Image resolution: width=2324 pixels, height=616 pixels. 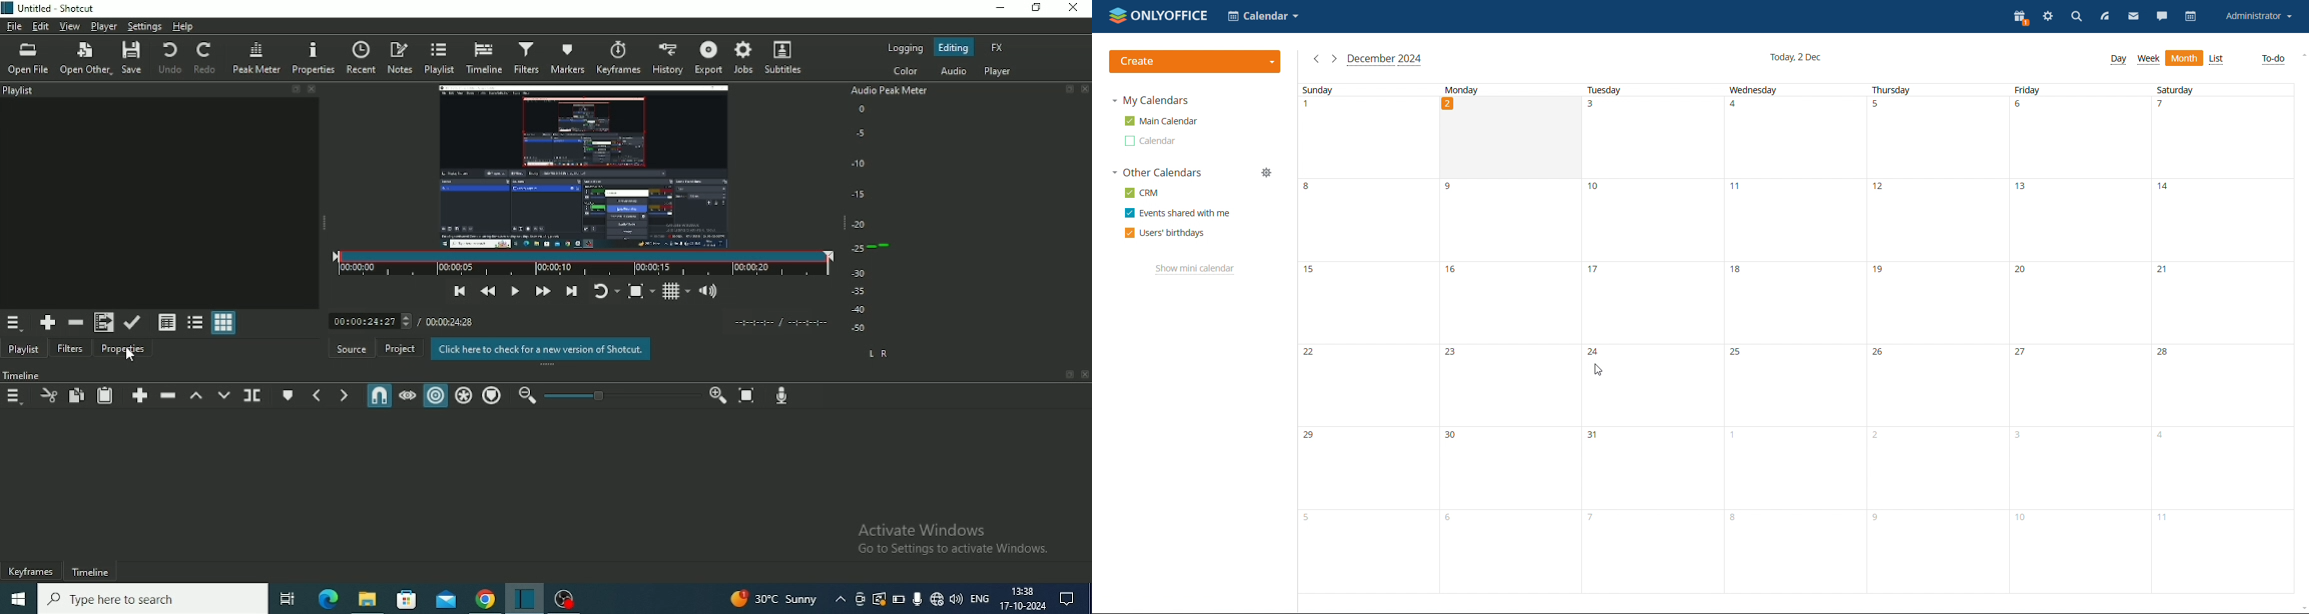 I want to click on 15, so click(x=1312, y=275).